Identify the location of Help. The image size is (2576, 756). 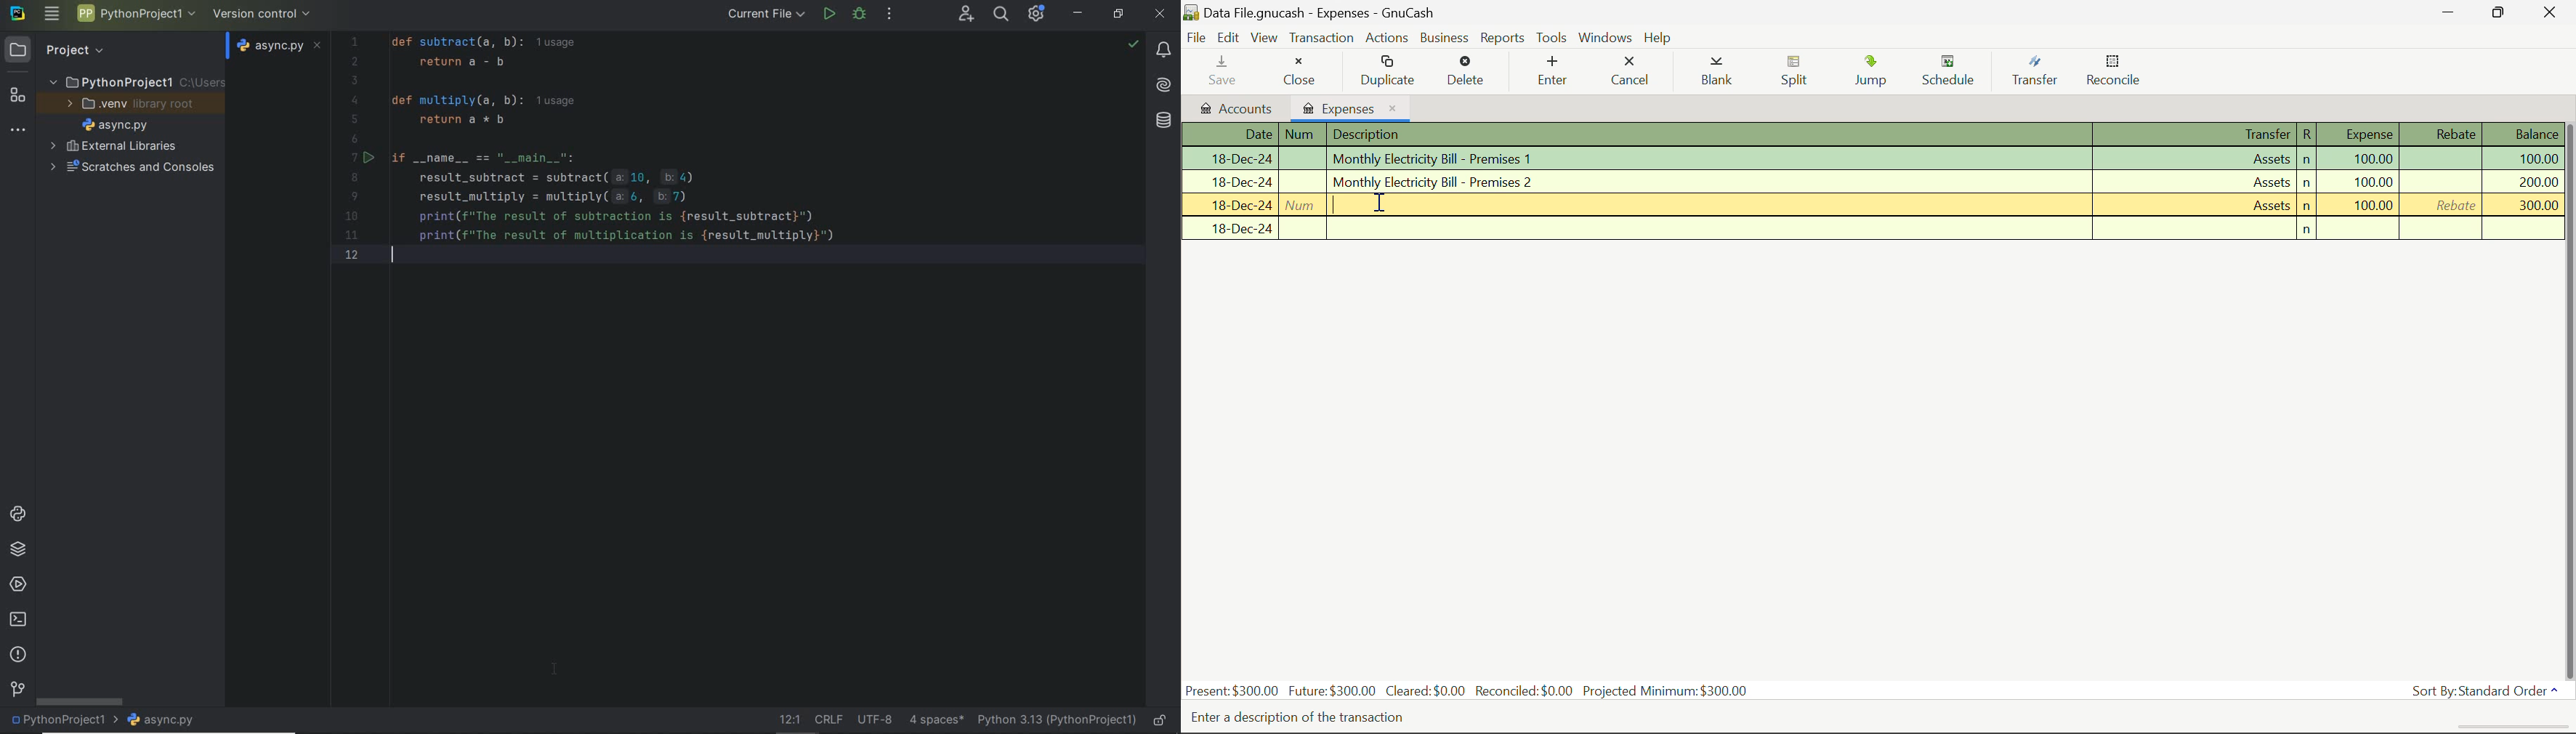
(1660, 36).